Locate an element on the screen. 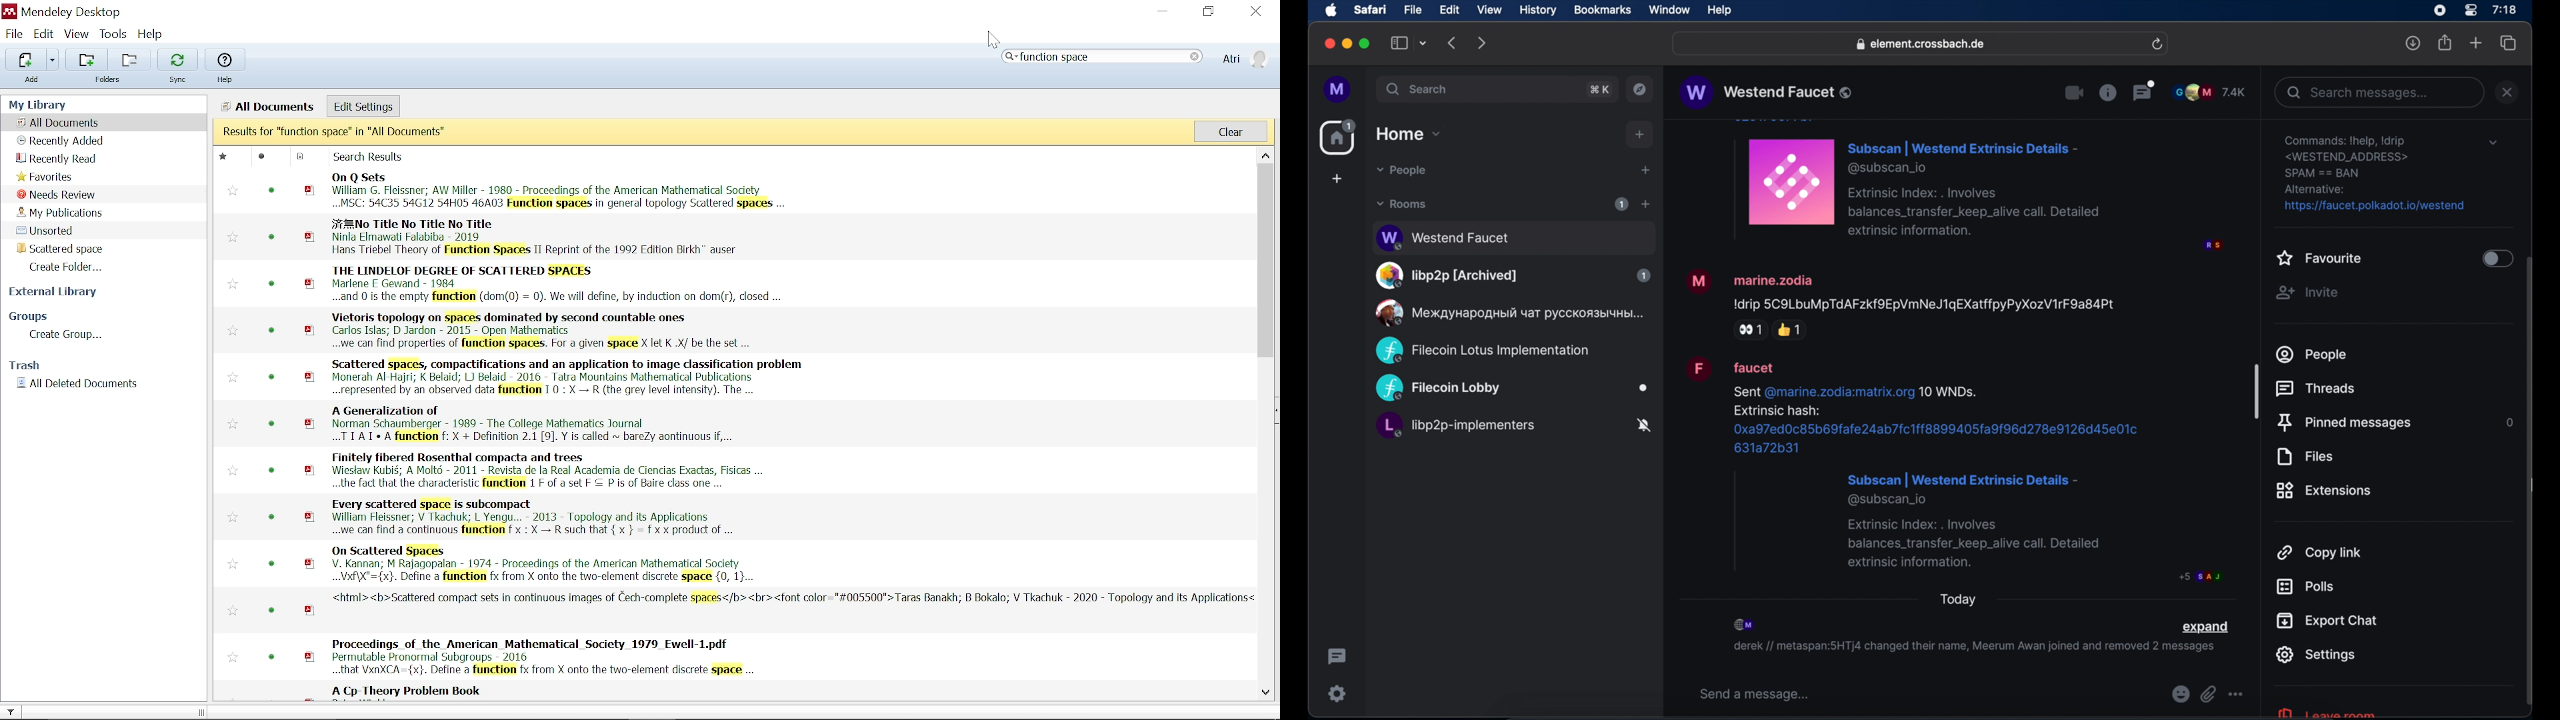  cursor is located at coordinates (2531, 485).